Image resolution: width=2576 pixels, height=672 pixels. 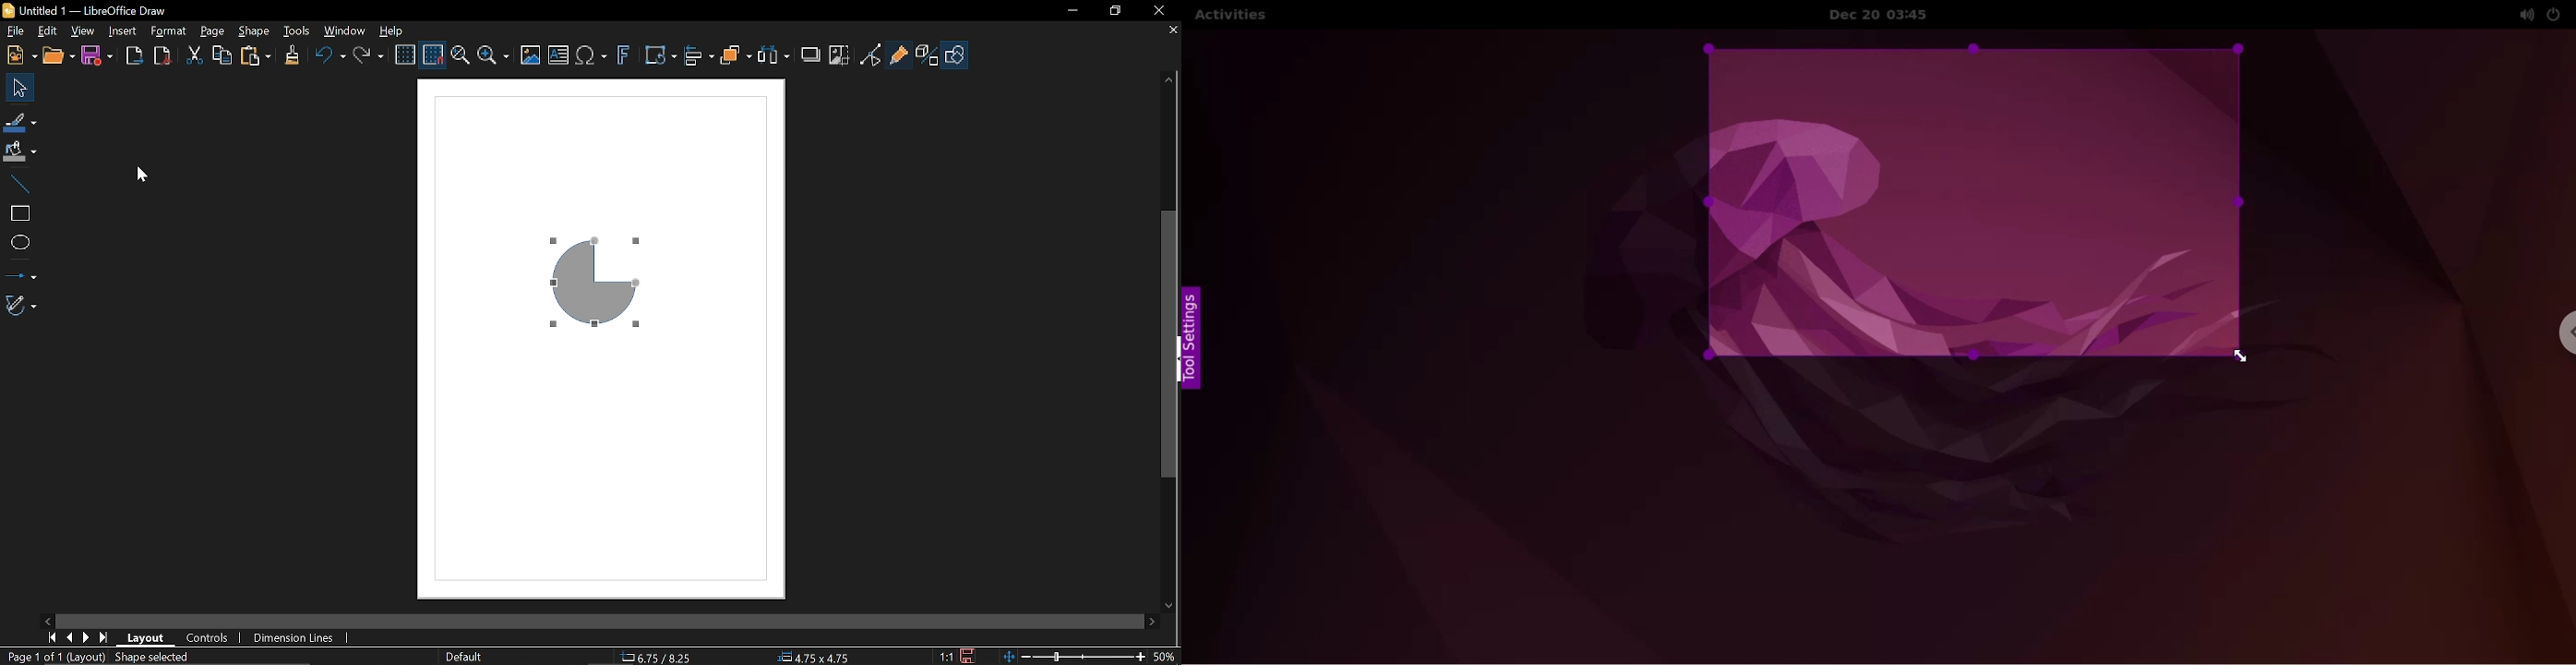 What do you see at coordinates (150, 175) in the screenshot?
I see `Cursor` at bounding box center [150, 175].